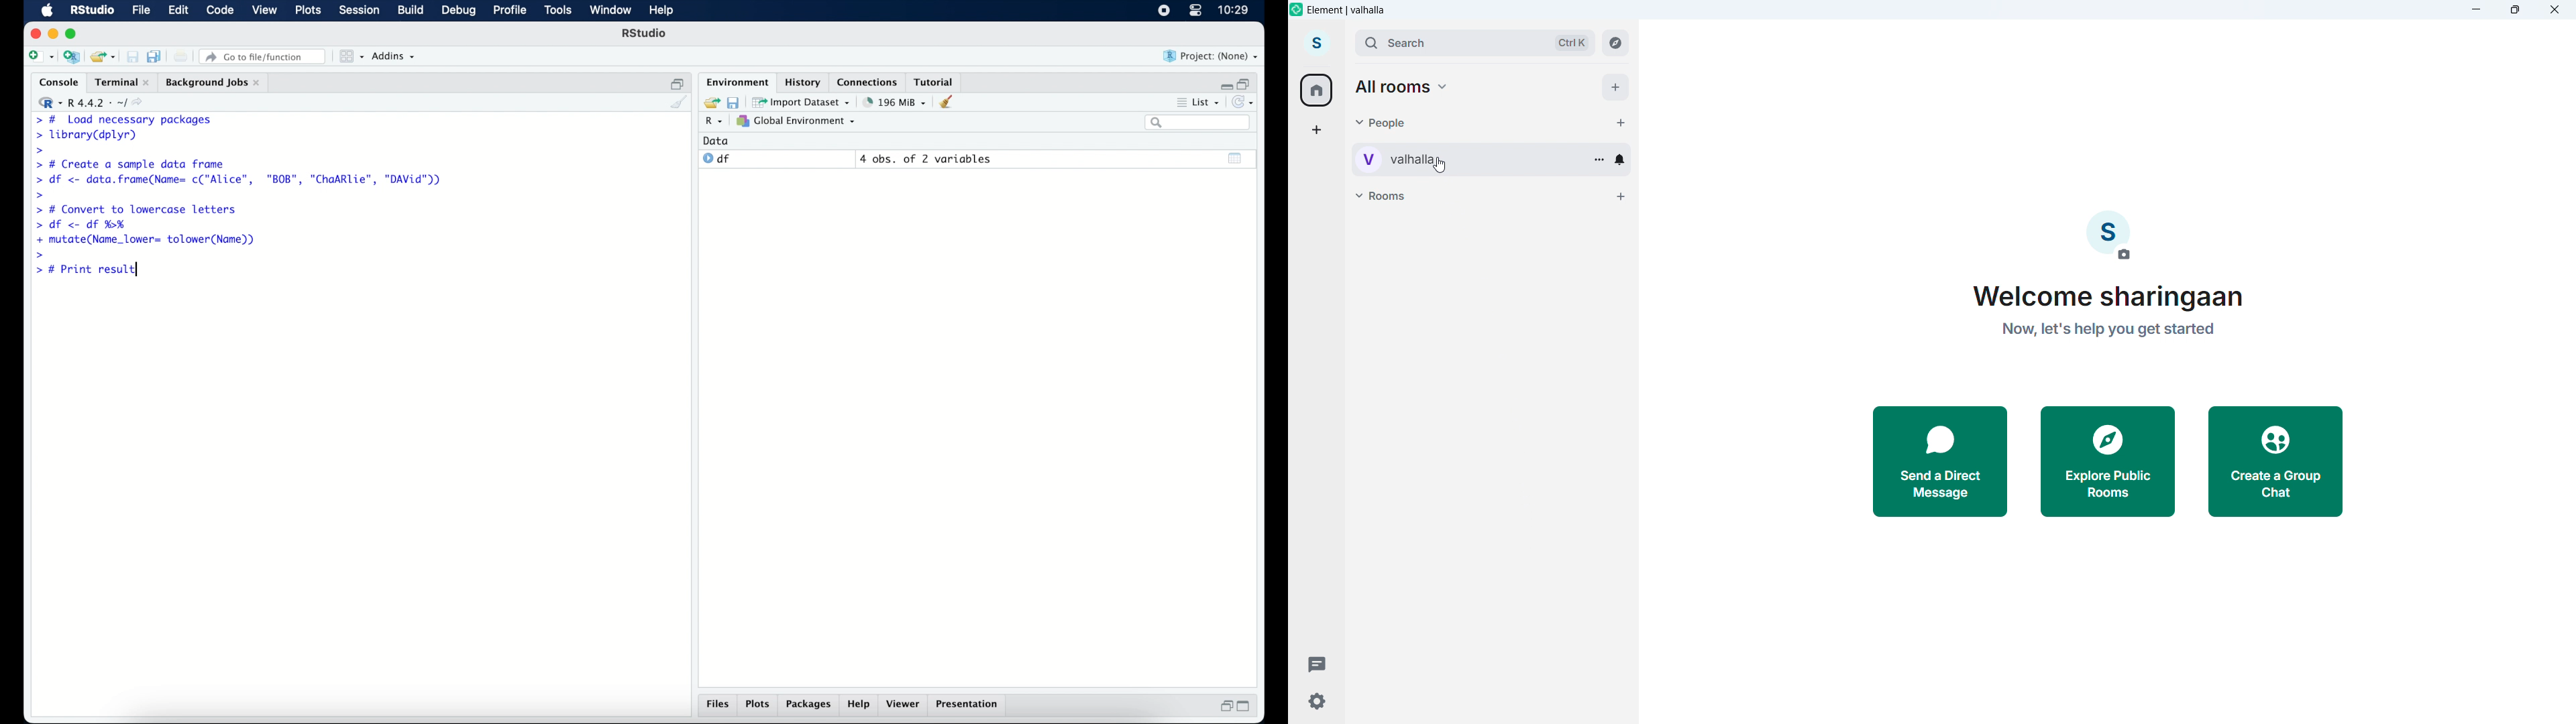  What do you see at coordinates (40, 194) in the screenshot?
I see `command prompt` at bounding box center [40, 194].